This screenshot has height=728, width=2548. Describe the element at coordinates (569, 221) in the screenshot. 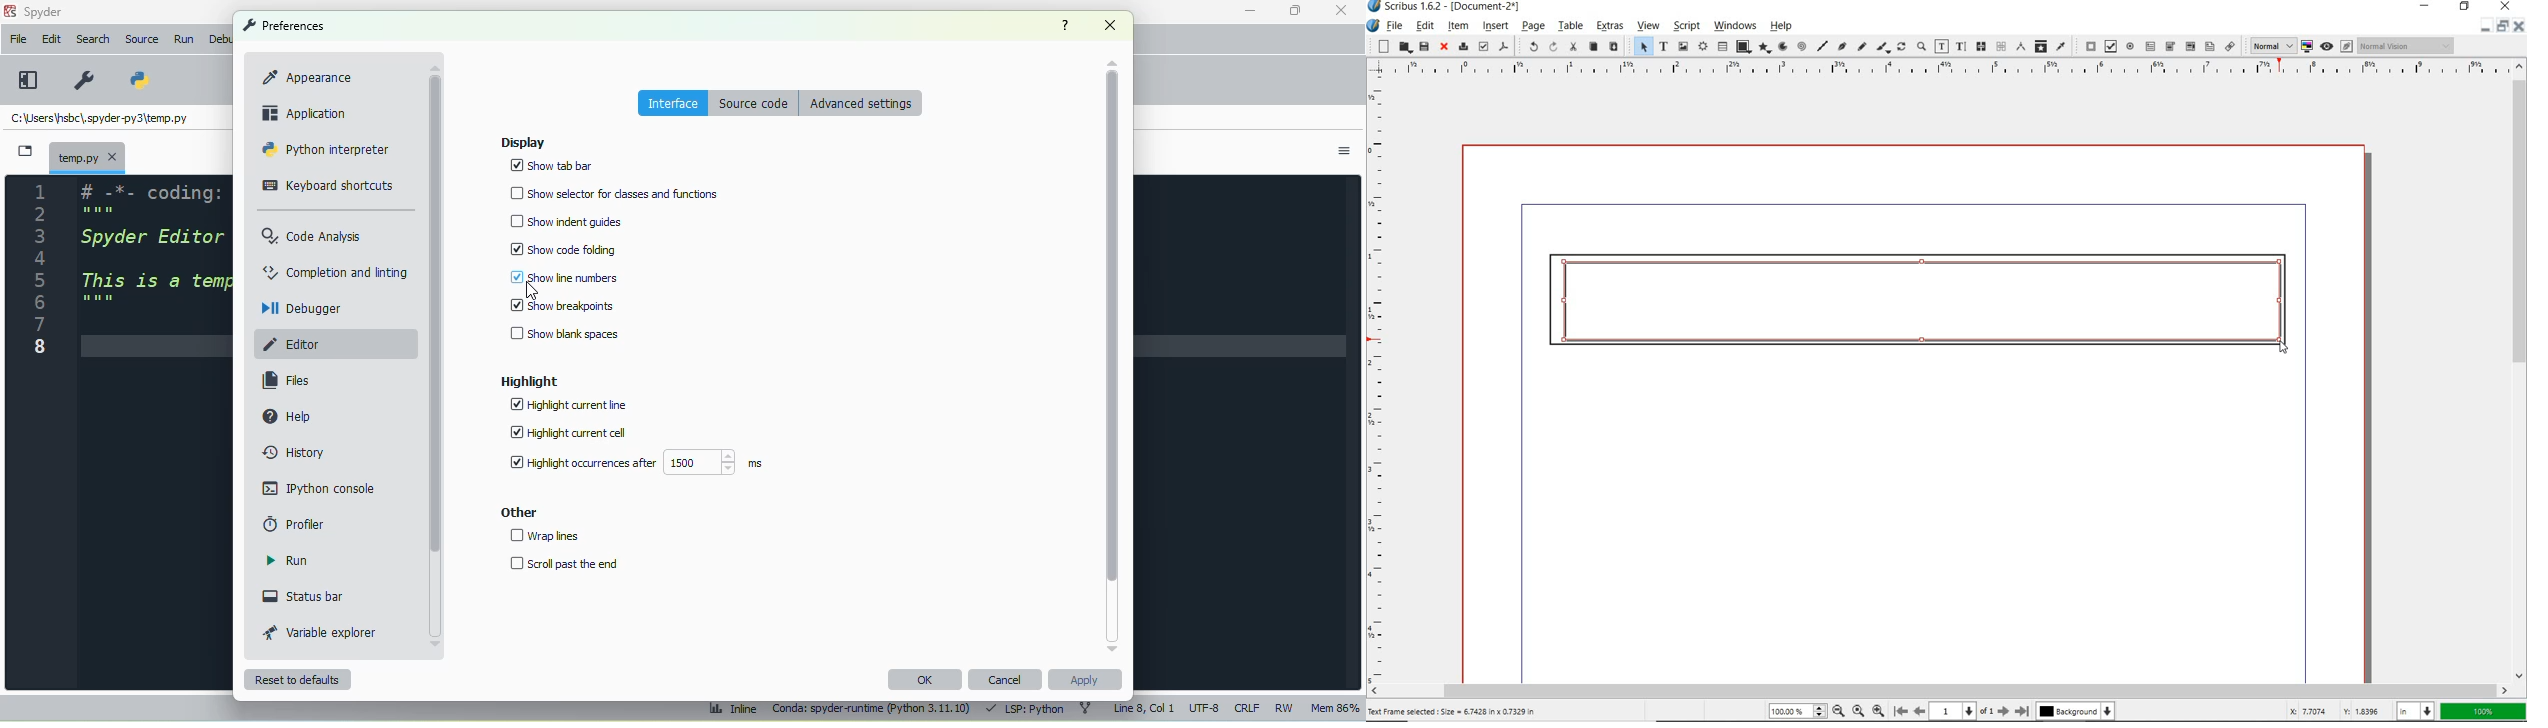

I see `show indent guides` at that location.